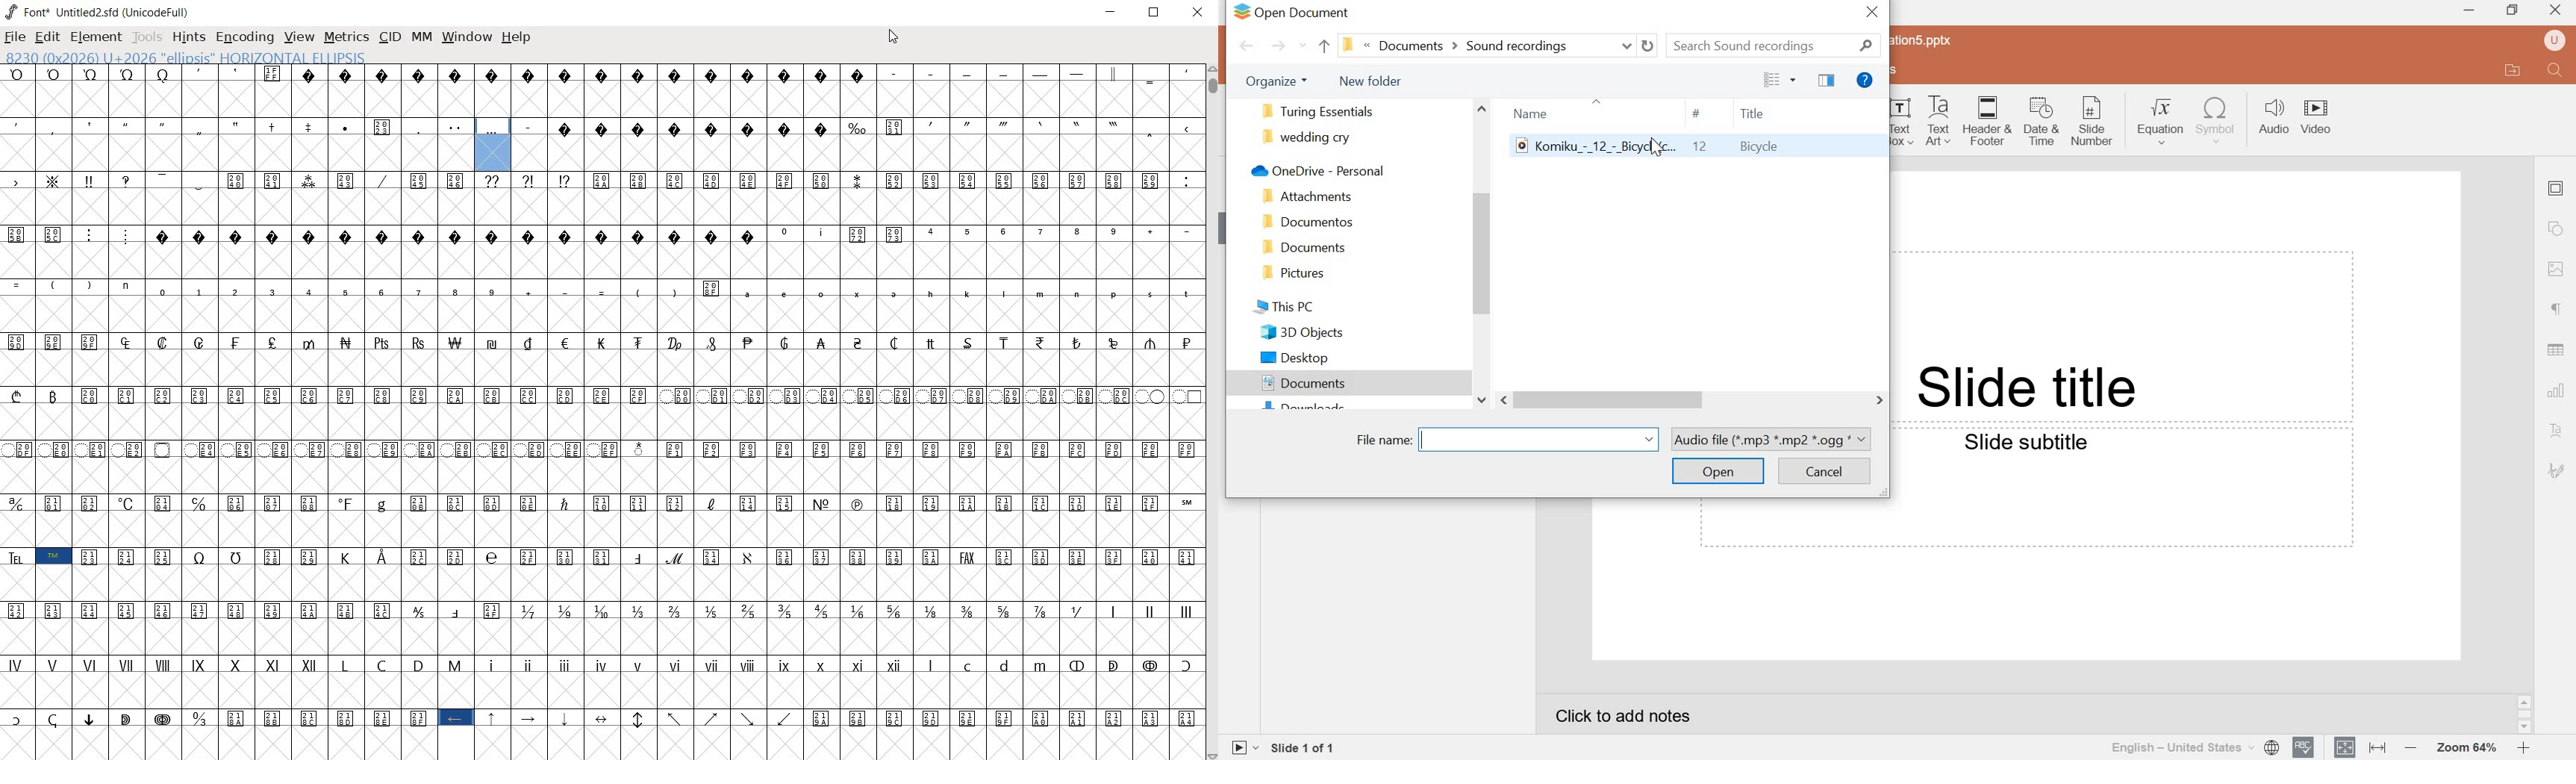  I want to click on RESTORE, so click(1154, 13).